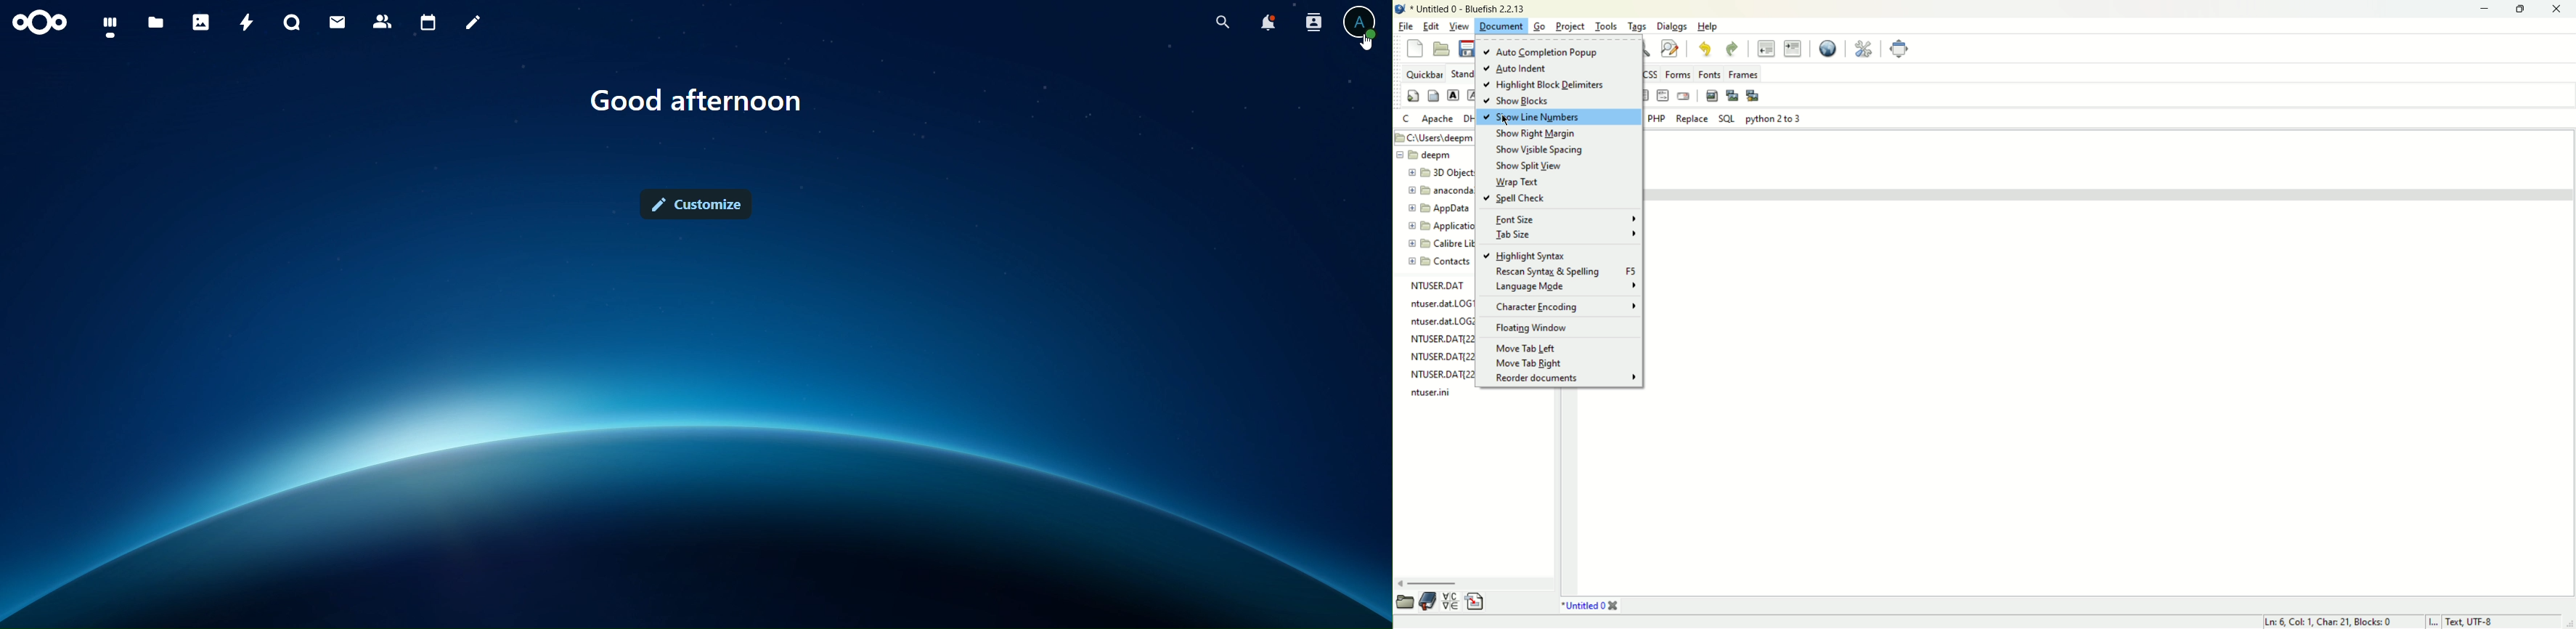 Image resolution: width=2576 pixels, height=644 pixels. What do you see at coordinates (1524, 256) in the screenshot?
I see `highlight syntax` at bounding box center [1524, 256].